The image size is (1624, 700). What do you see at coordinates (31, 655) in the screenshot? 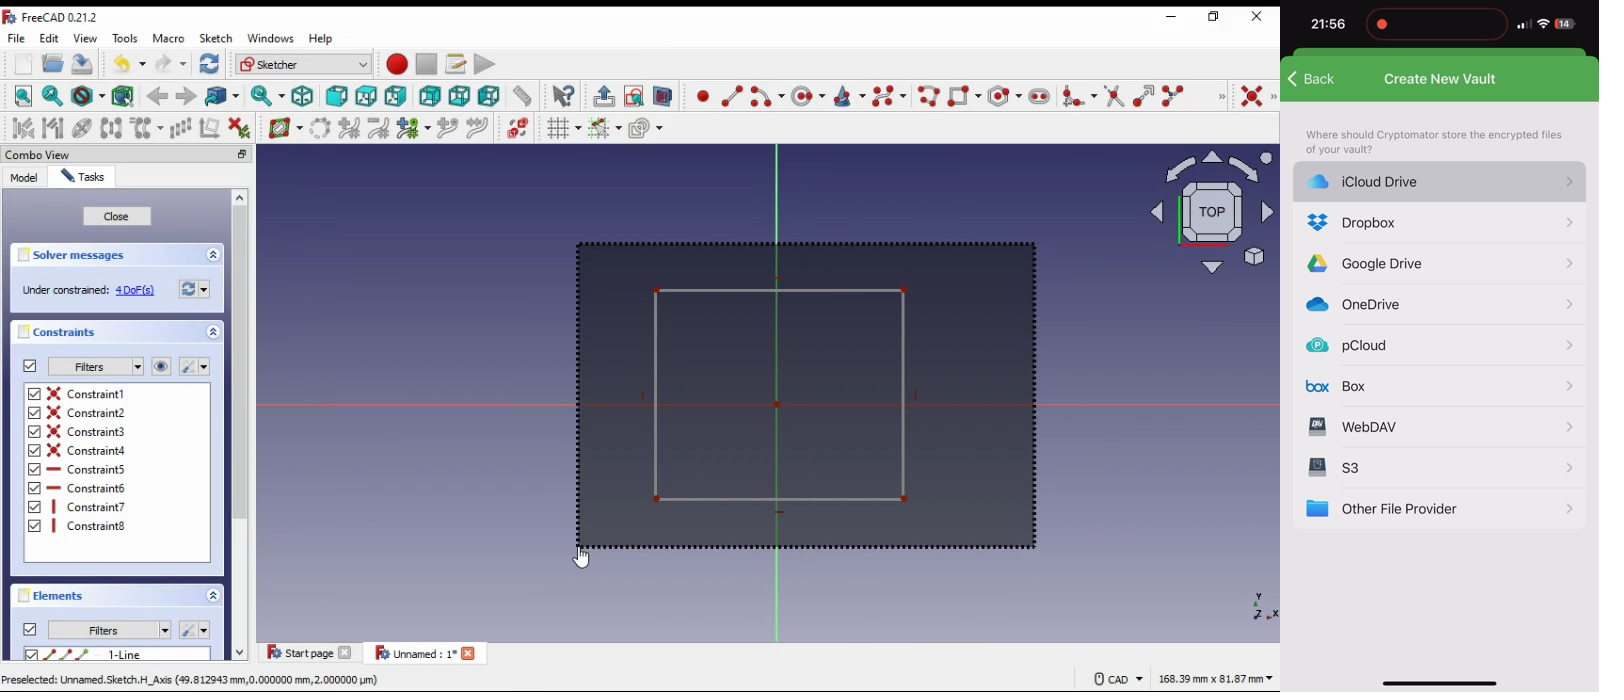
I see `checkbox` at bounding box center [31, 655].